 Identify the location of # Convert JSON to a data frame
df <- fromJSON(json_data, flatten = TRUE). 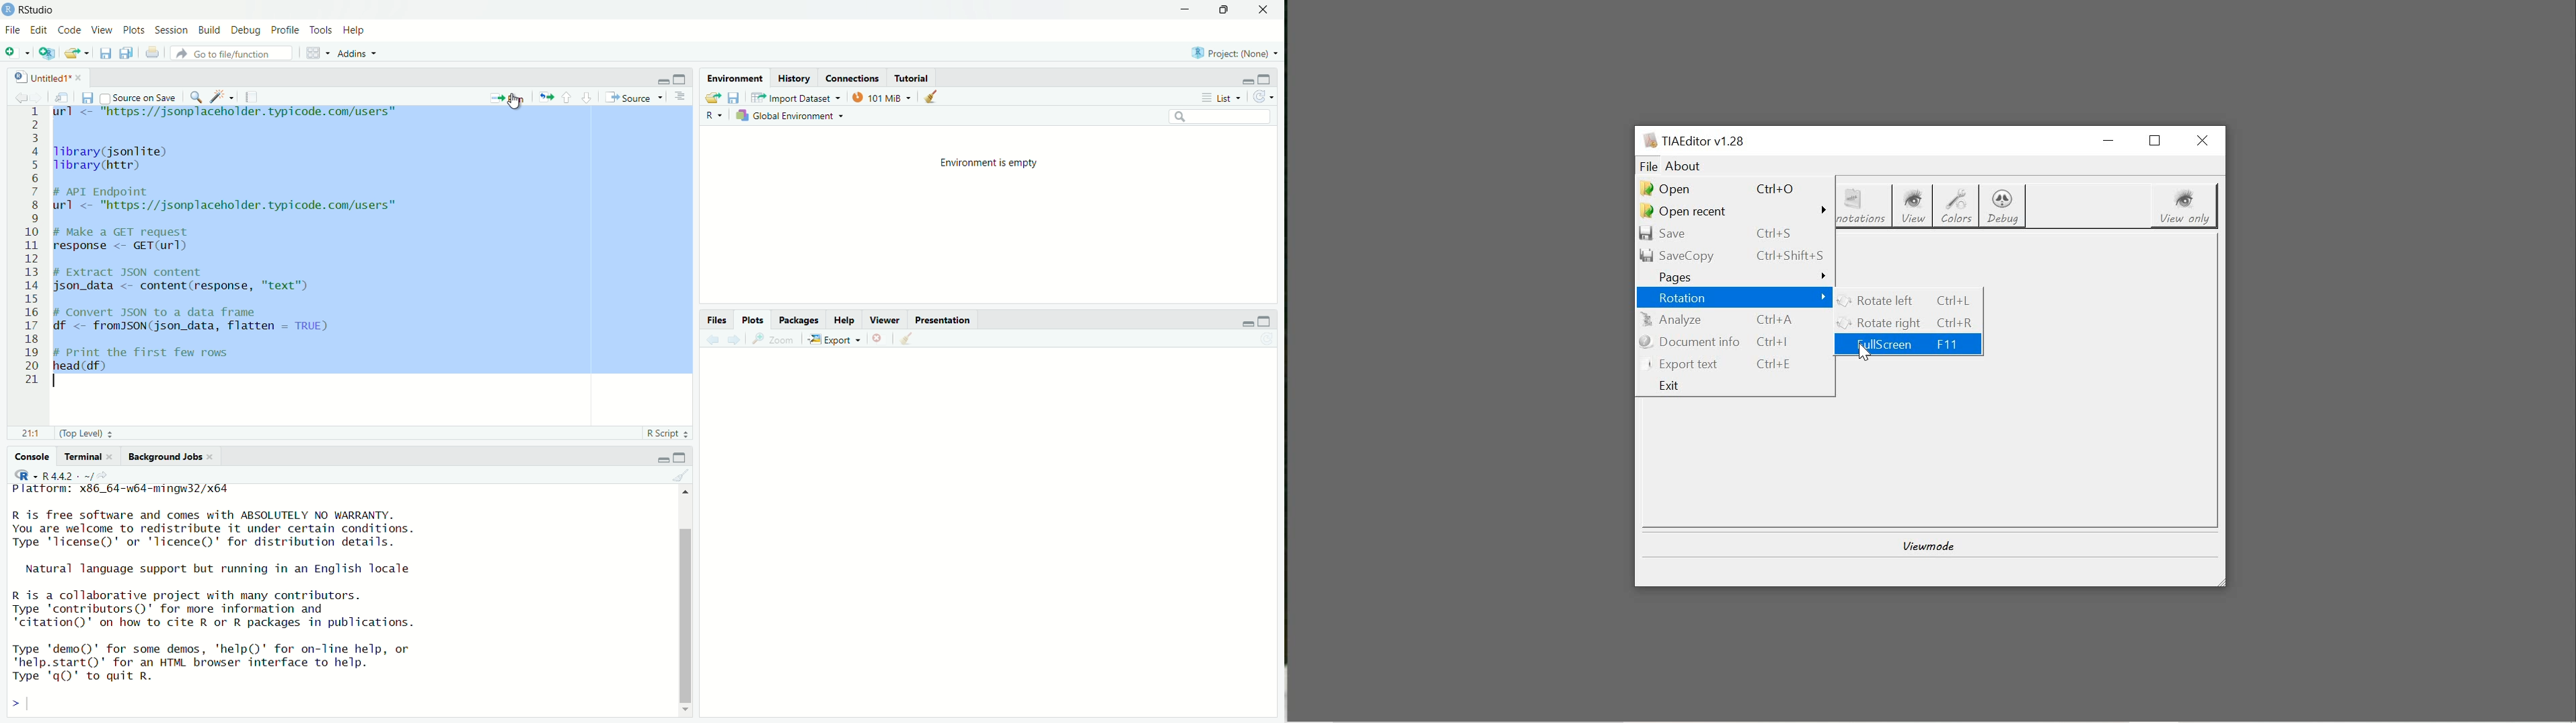
(194, 320).